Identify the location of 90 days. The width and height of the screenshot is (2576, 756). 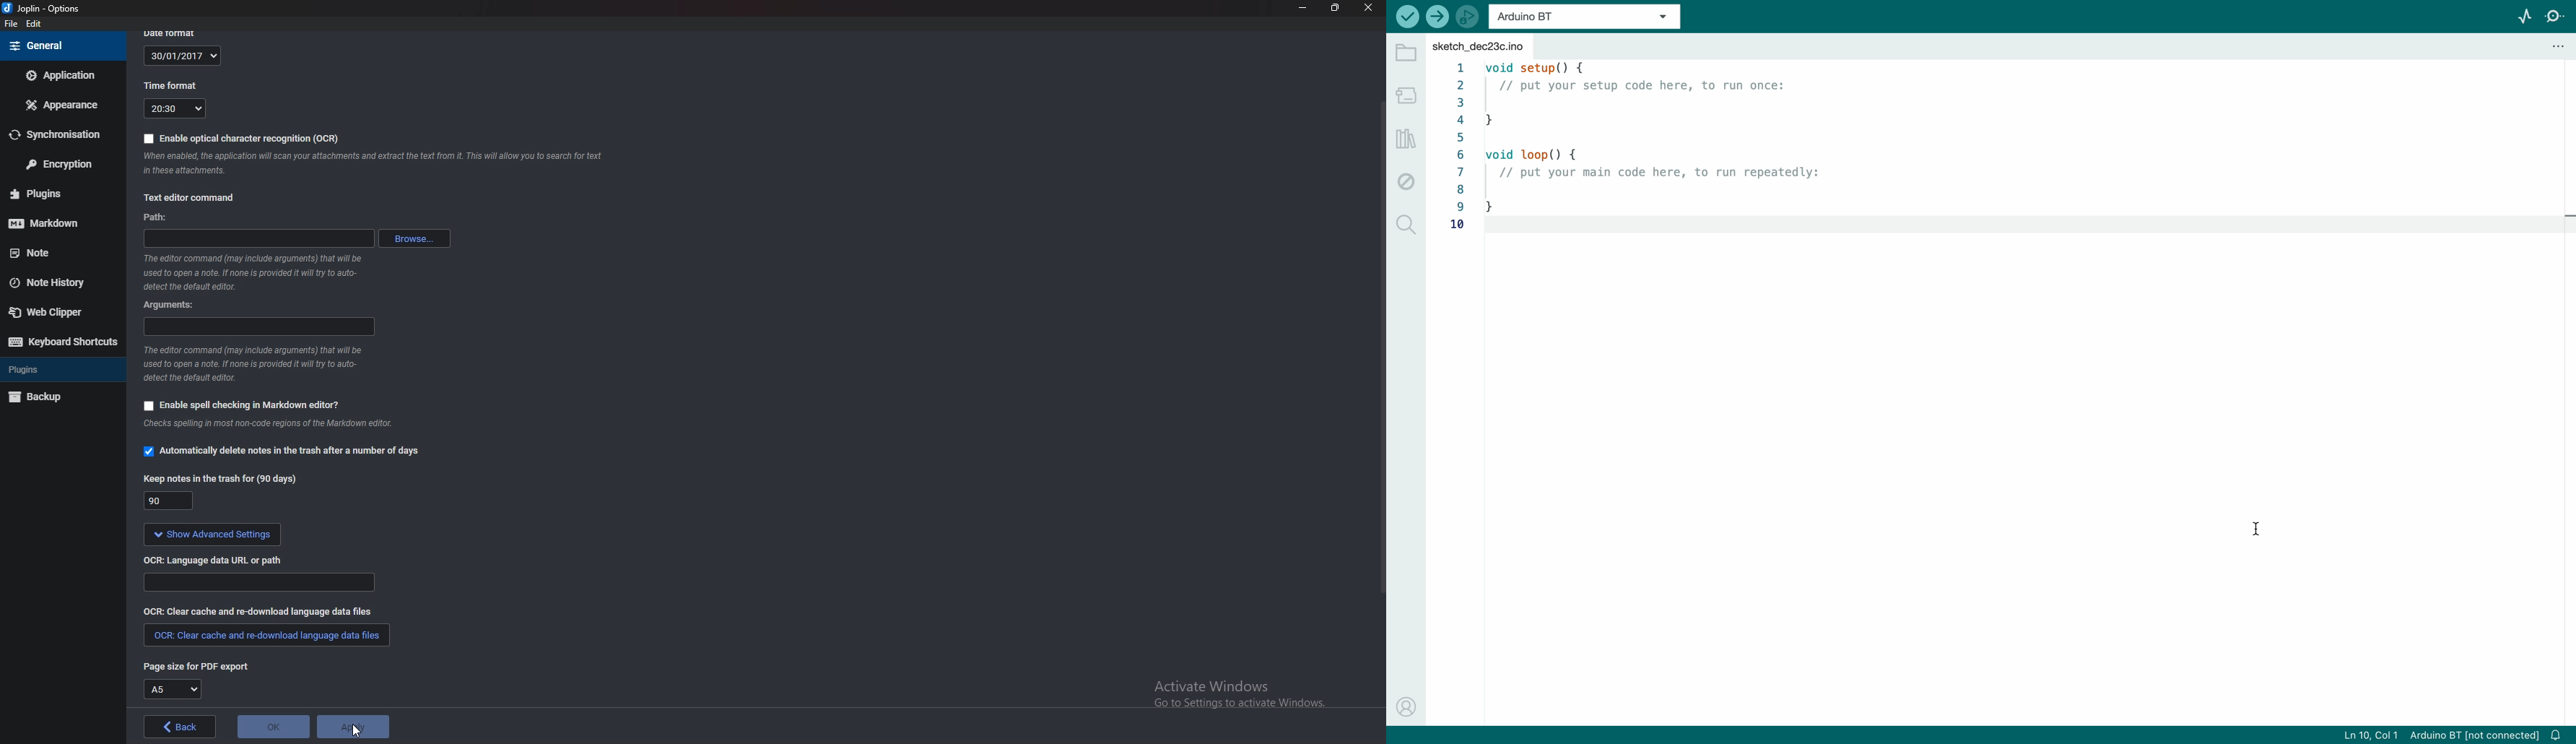
(166, 501).